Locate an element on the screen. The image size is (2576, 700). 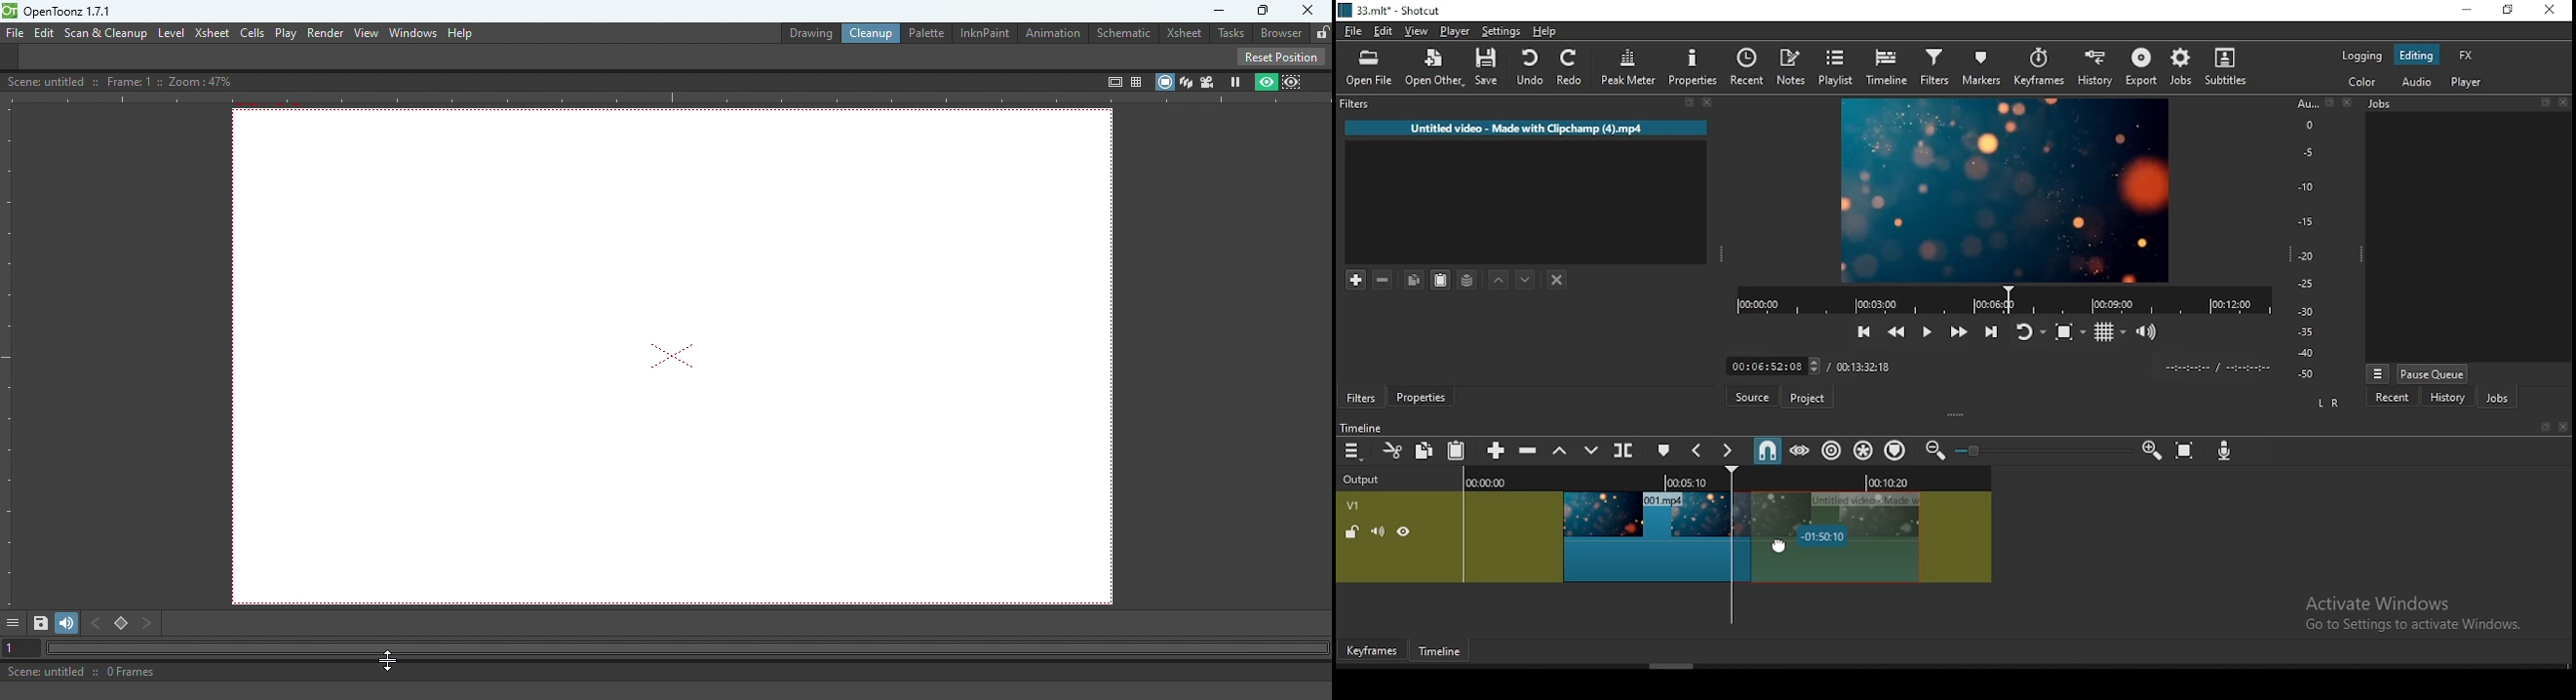
editing is located at coordinates (2418, 58).